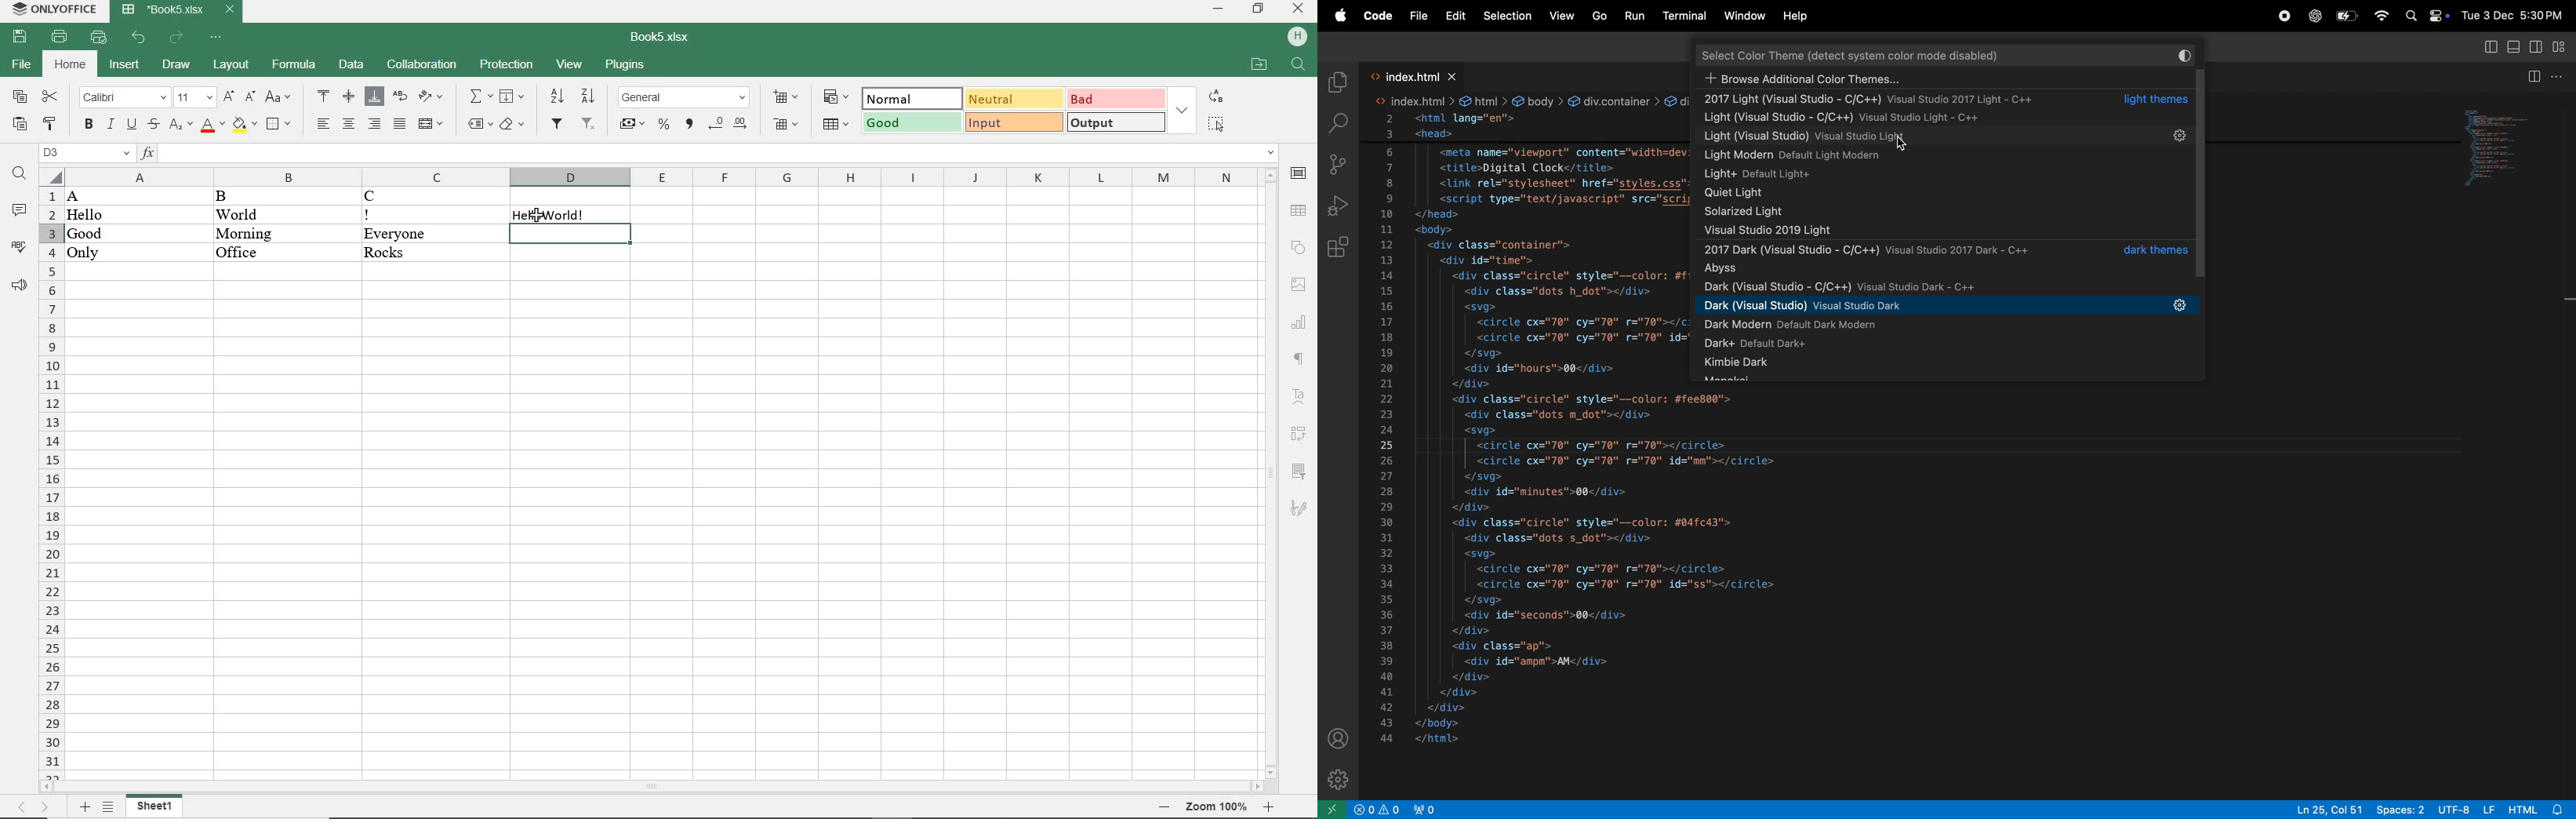  Describe the element at coordinates (1299, 9) in the screenshot. I see `CLOSE` at that location.